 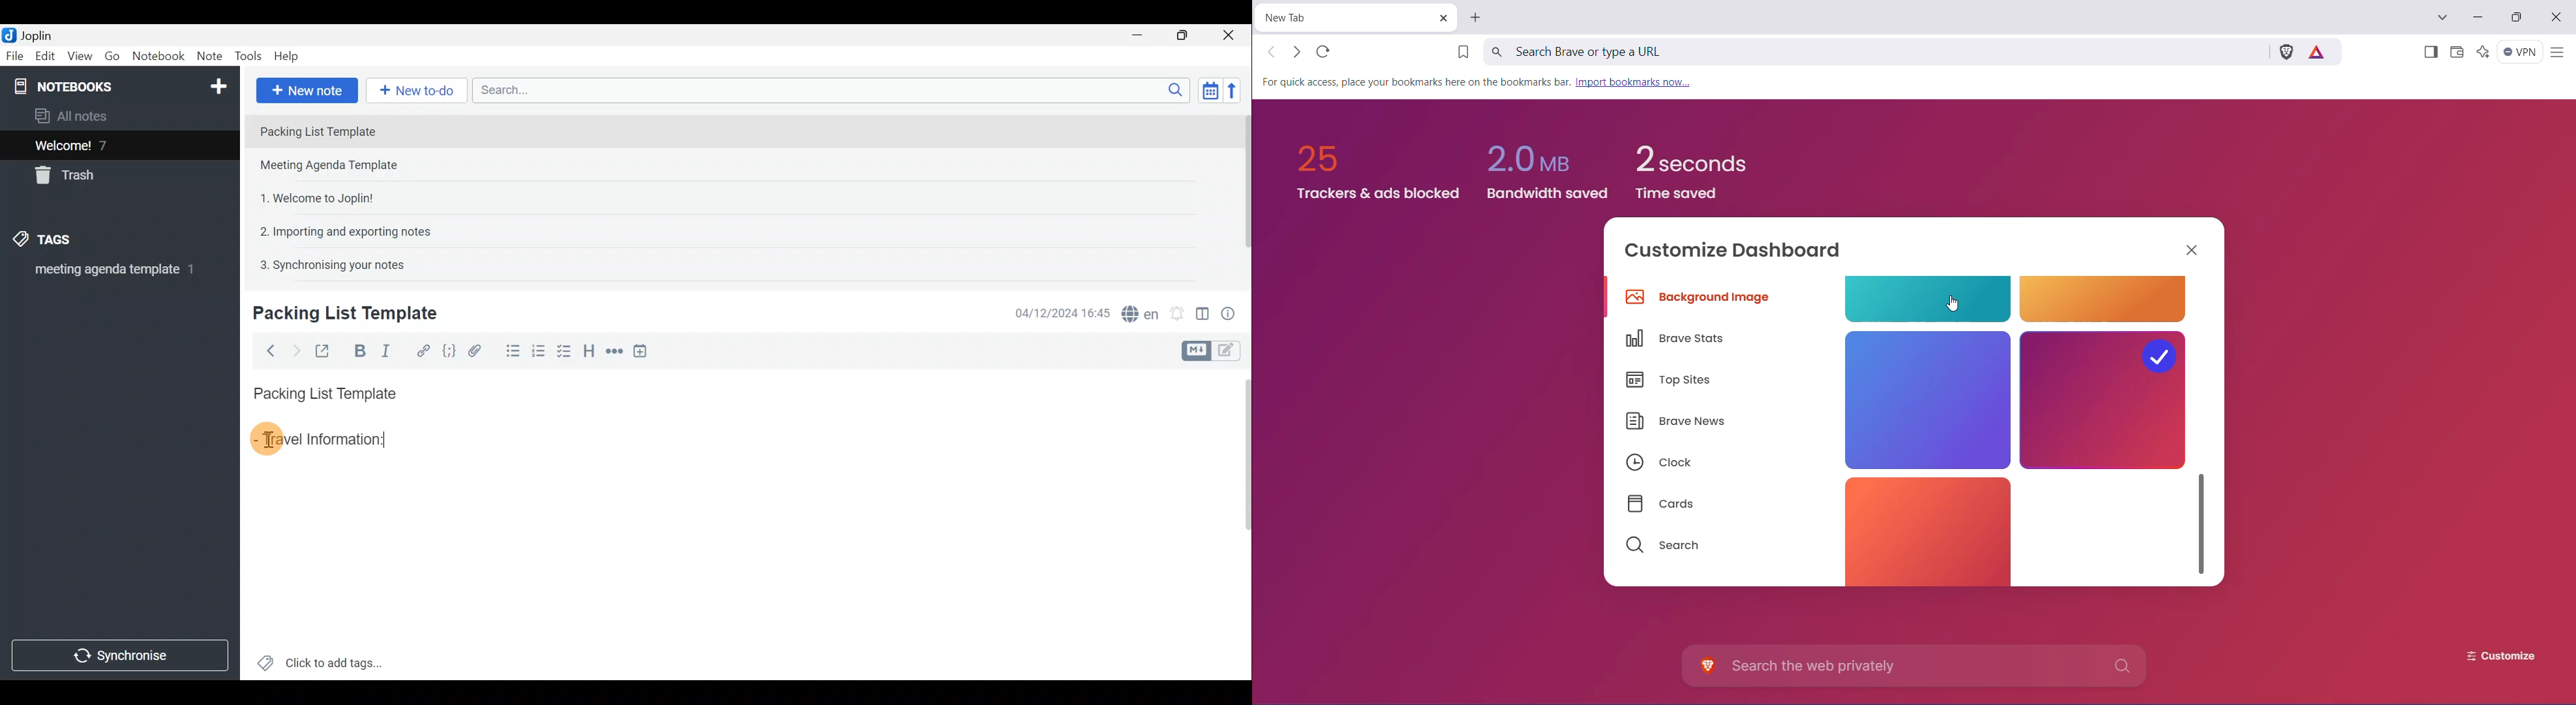 I want to click on Toggle editors, so click(x=1233, y=352).